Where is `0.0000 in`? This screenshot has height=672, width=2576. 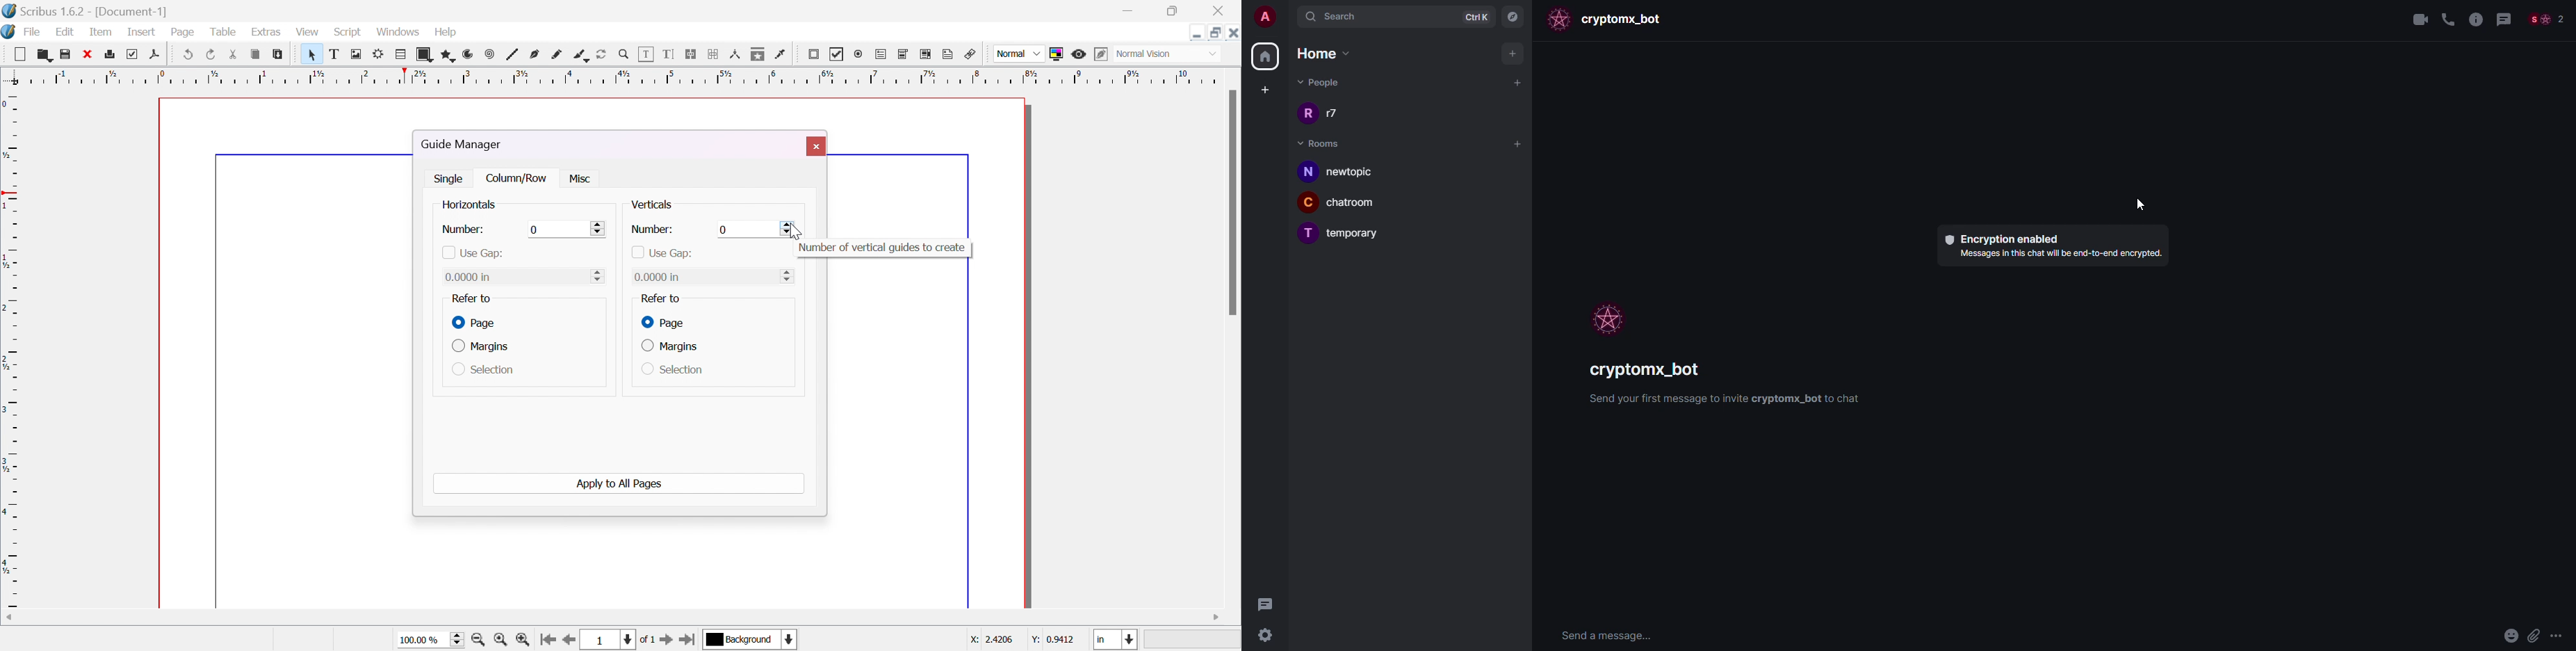
0.0000 in is located at coordinates (472, 277).